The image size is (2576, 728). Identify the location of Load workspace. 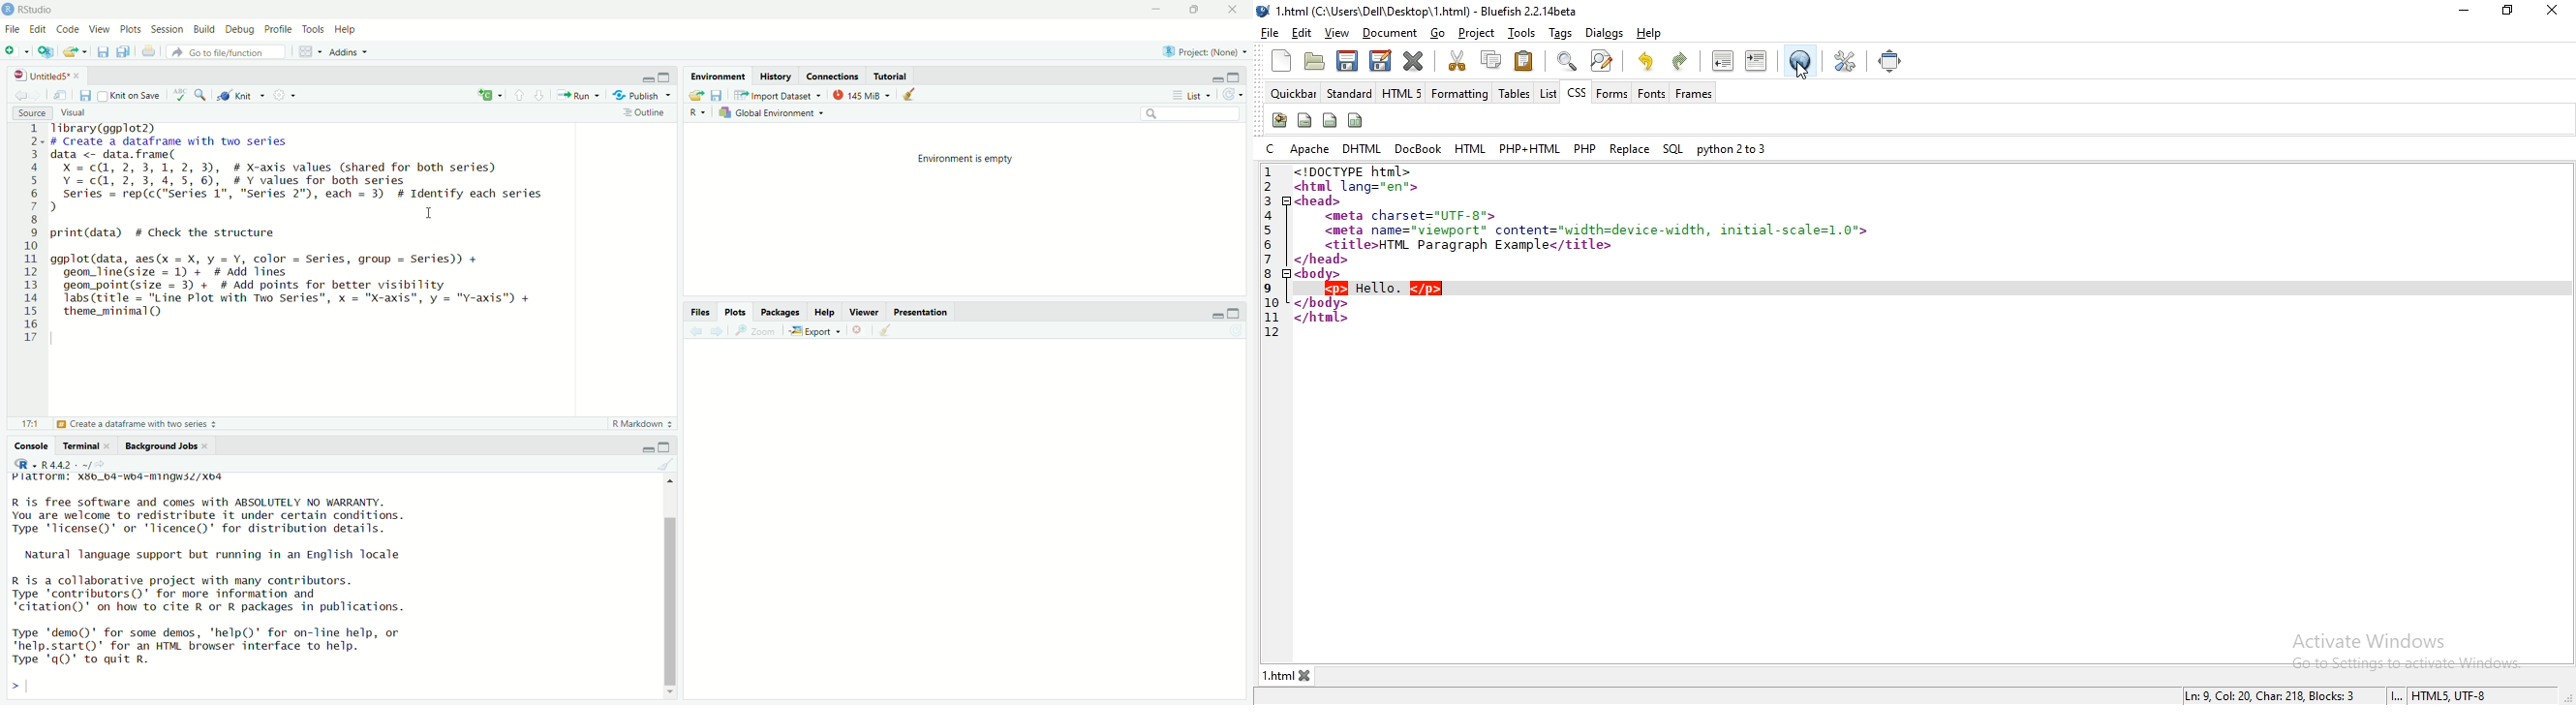
(697, 96).